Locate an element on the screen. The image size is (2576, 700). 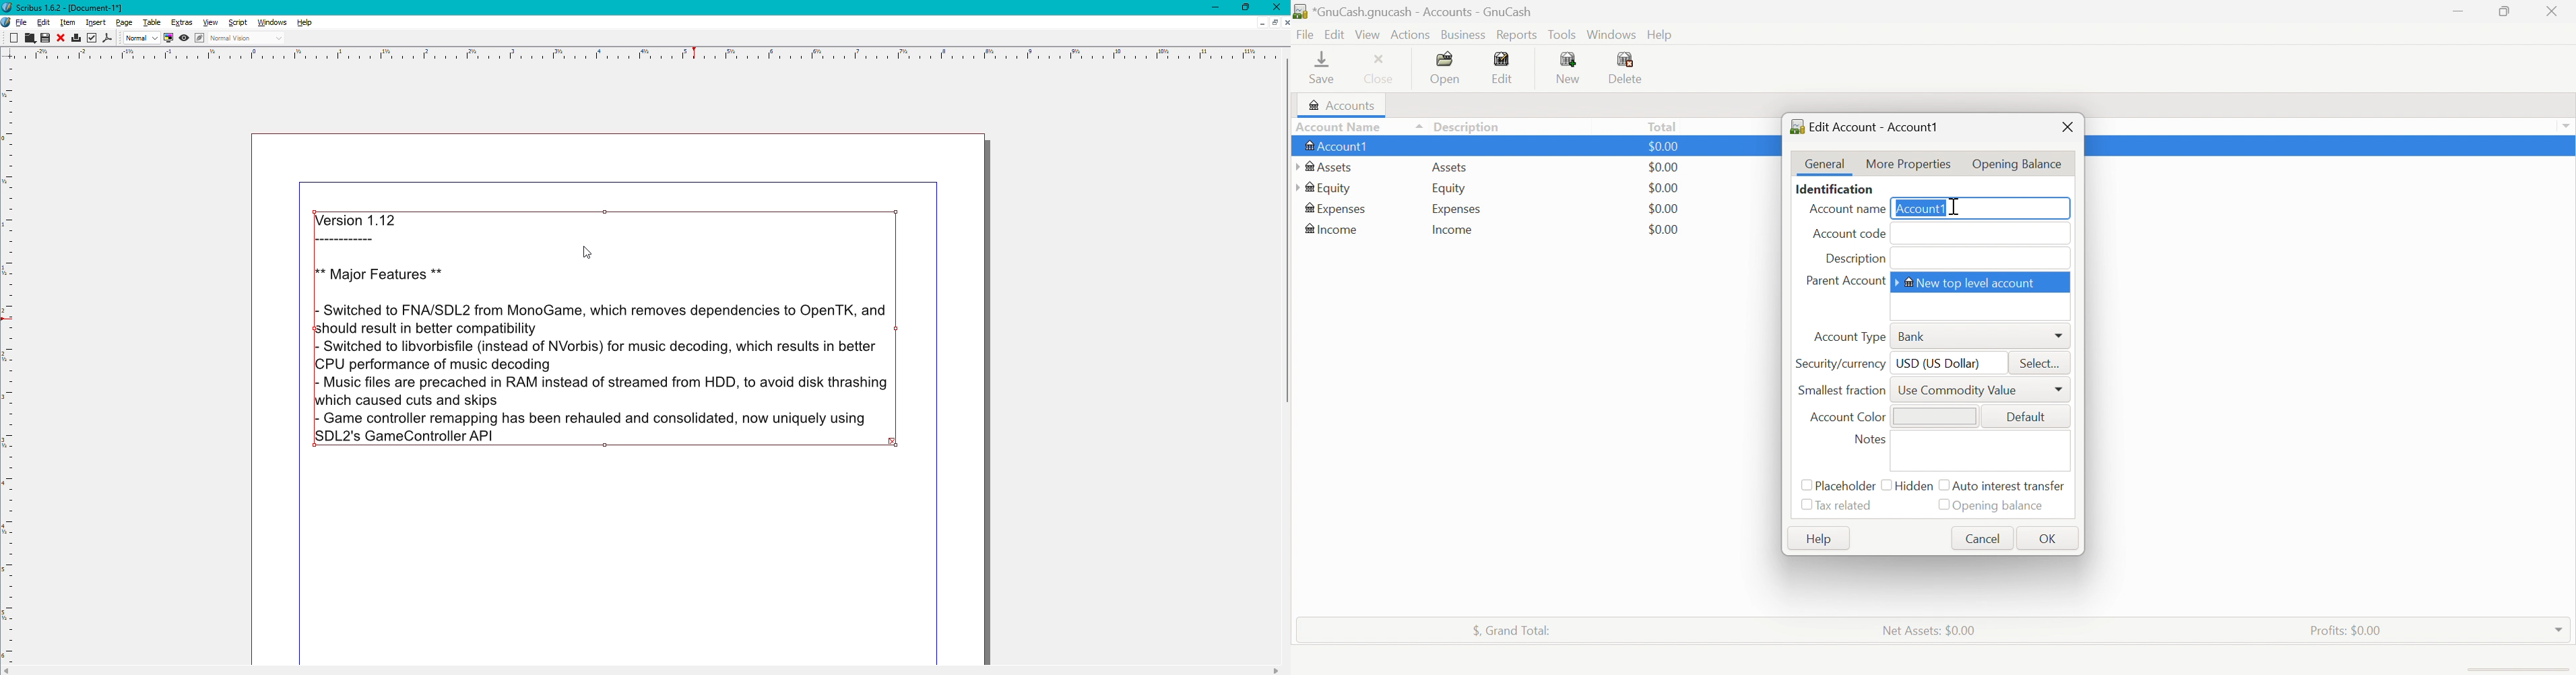
Smallest Fraction is located at coordinates (1840, 390).